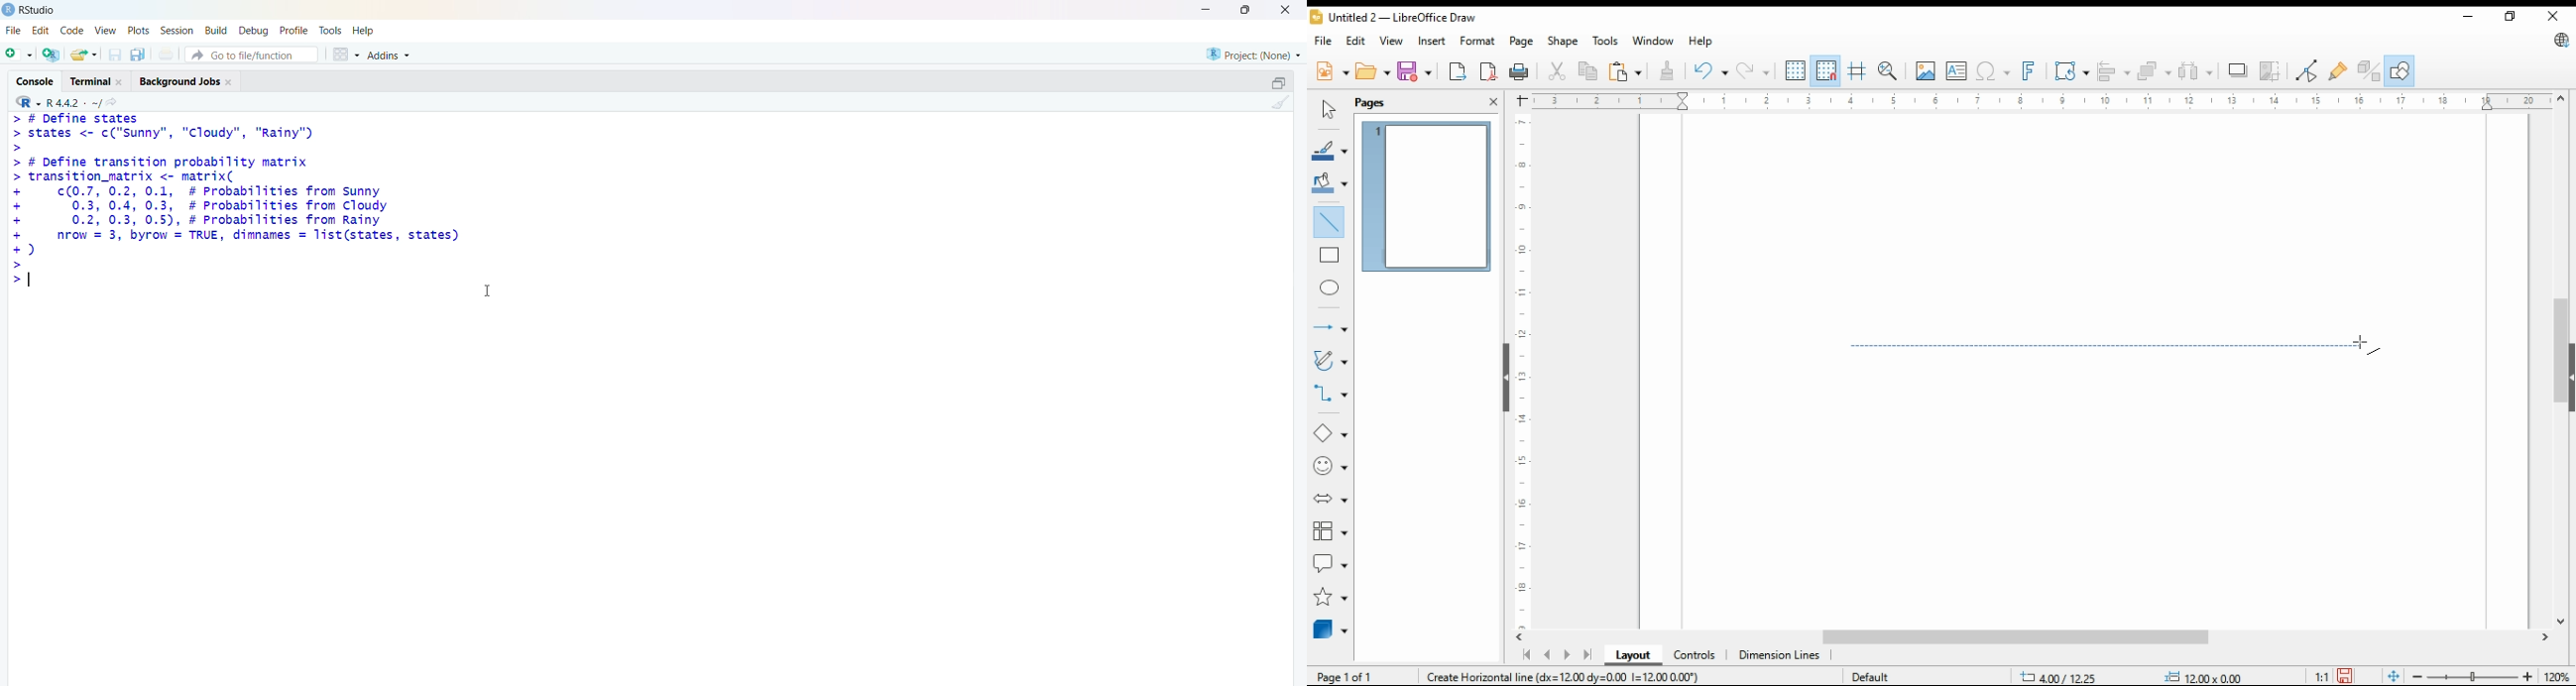  I want to click on rstudio, so click(30, 10).